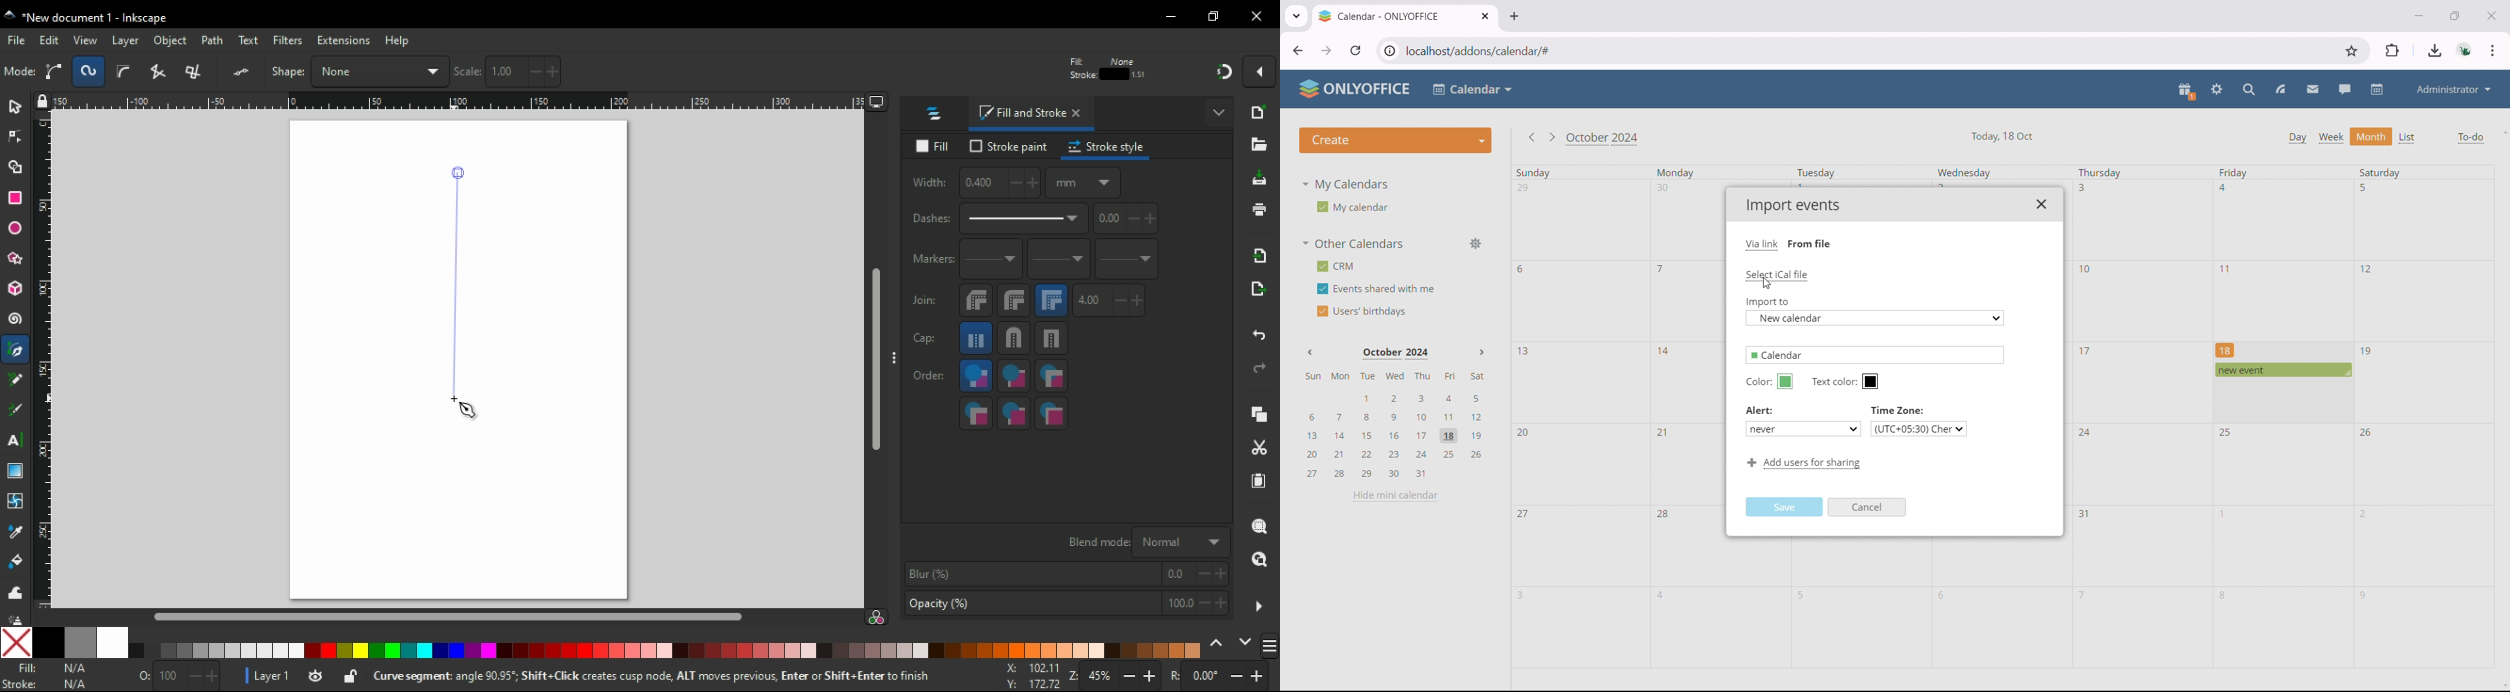  Describe the element at coordinates (1336, 267) in the screenshot. I see `crm` at that location.